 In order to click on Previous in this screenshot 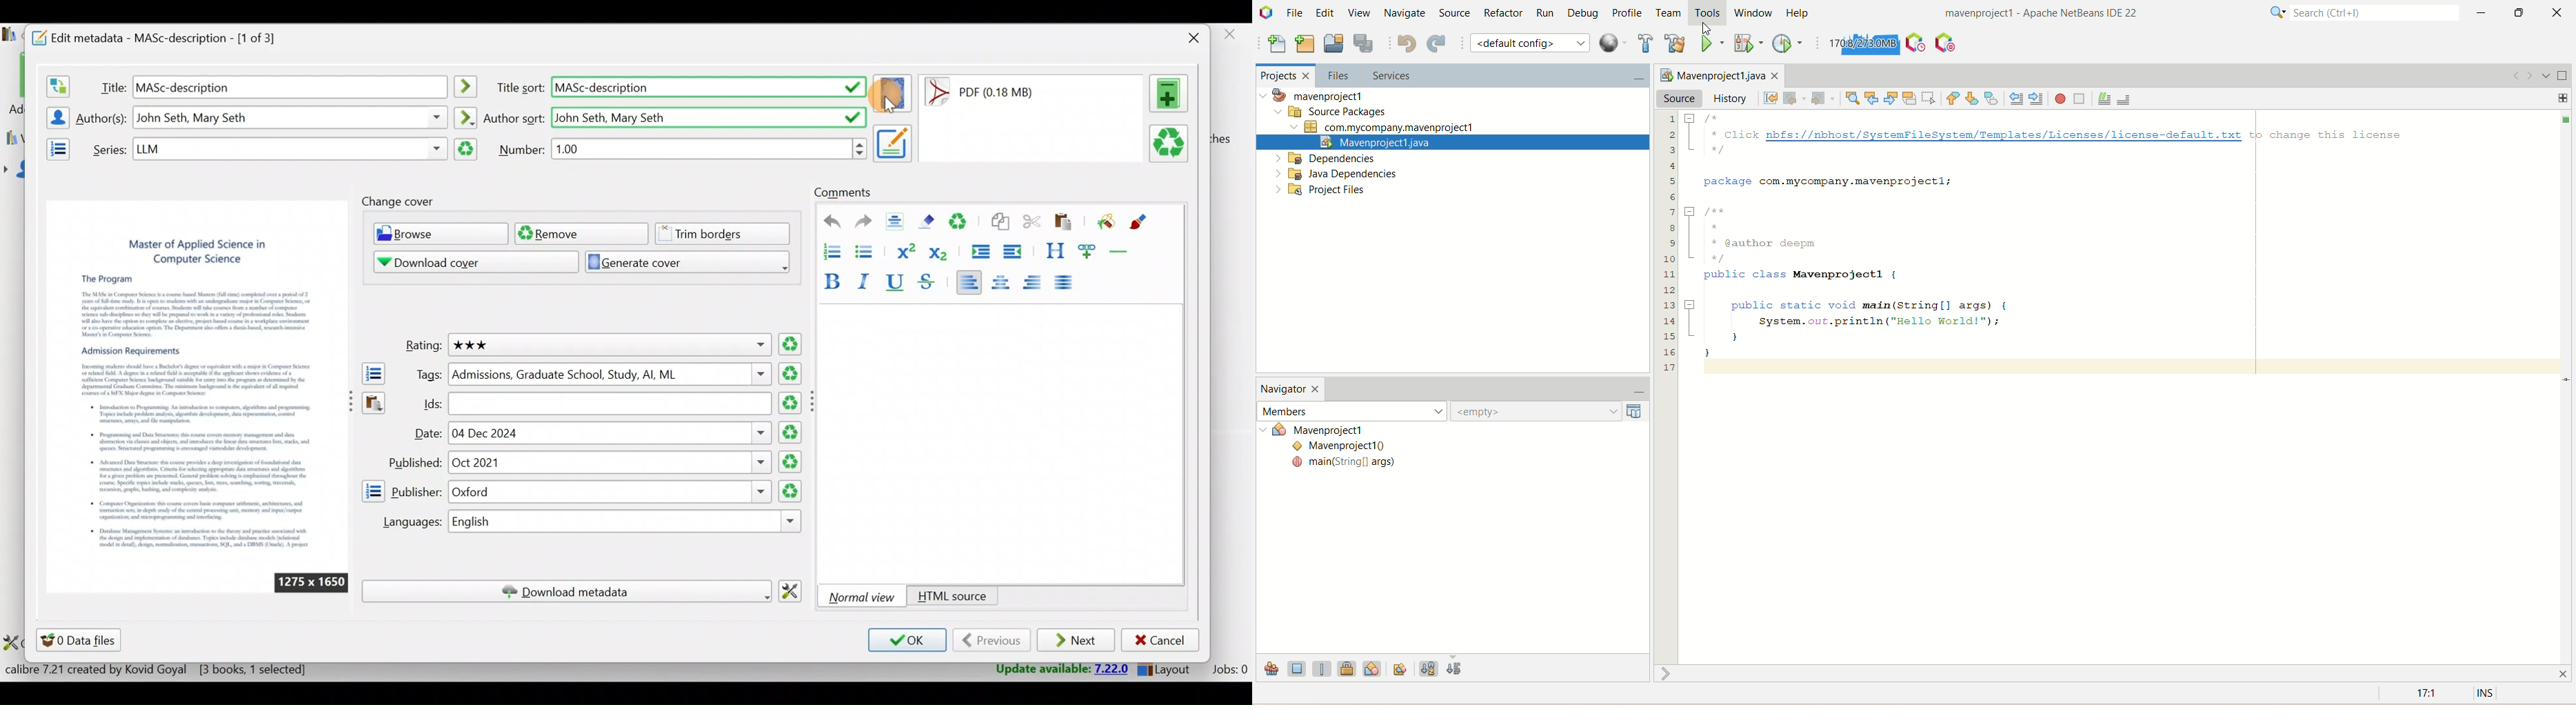, I will do `click(992, 640)`.